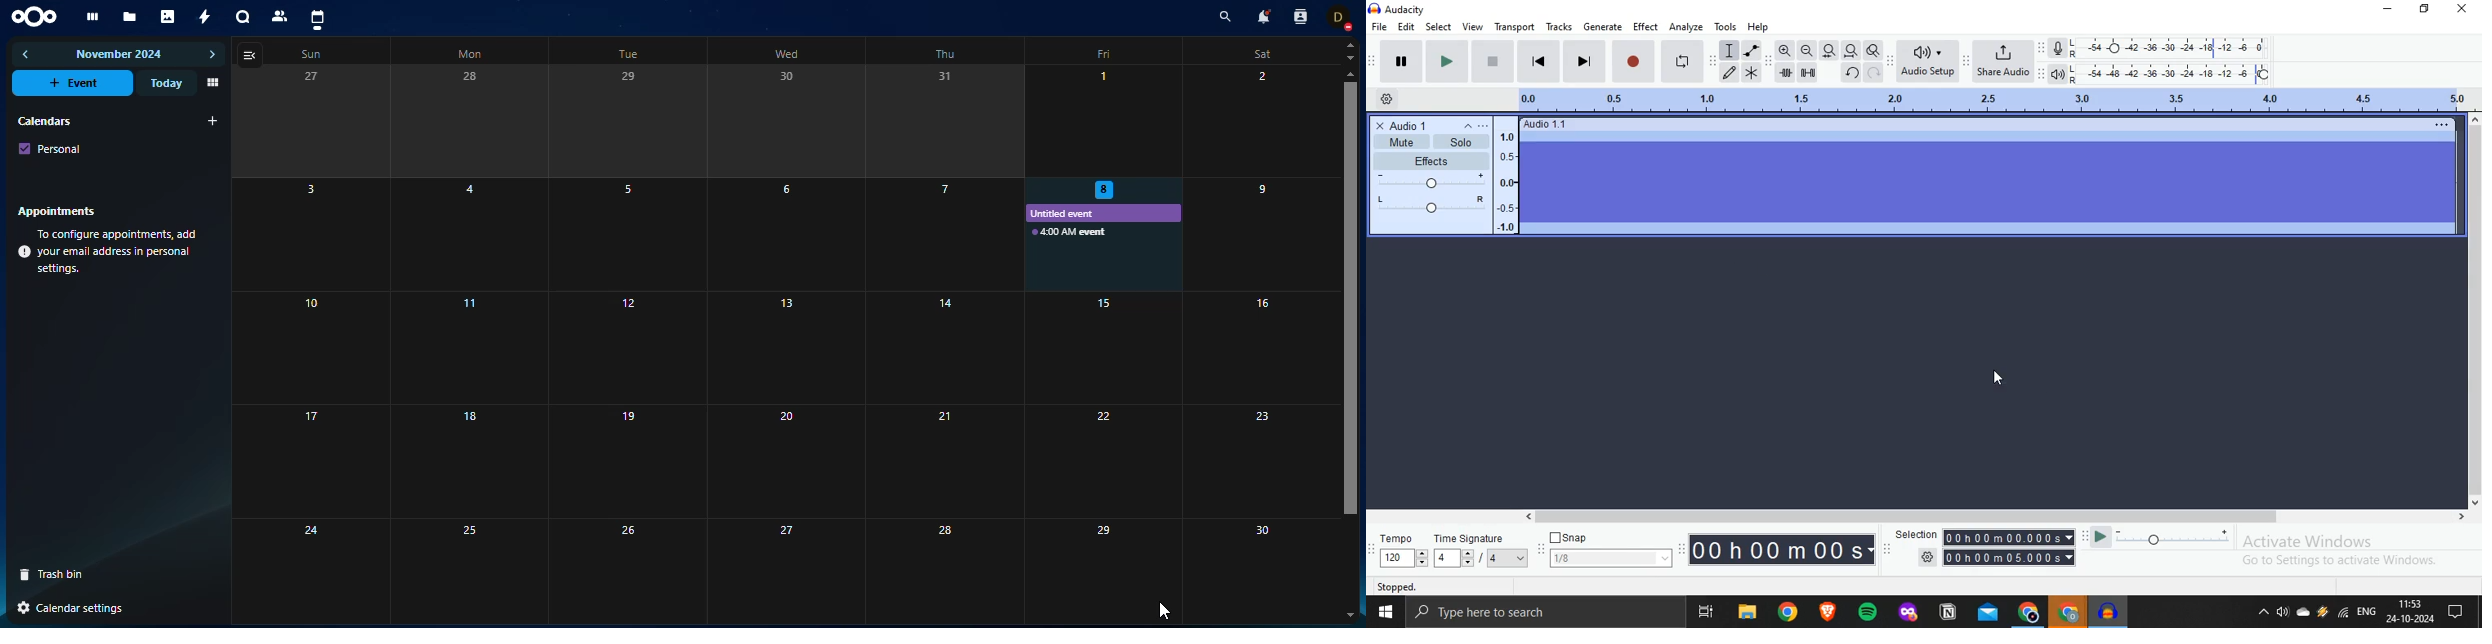  I want to click on contact, so click(1299, 17).